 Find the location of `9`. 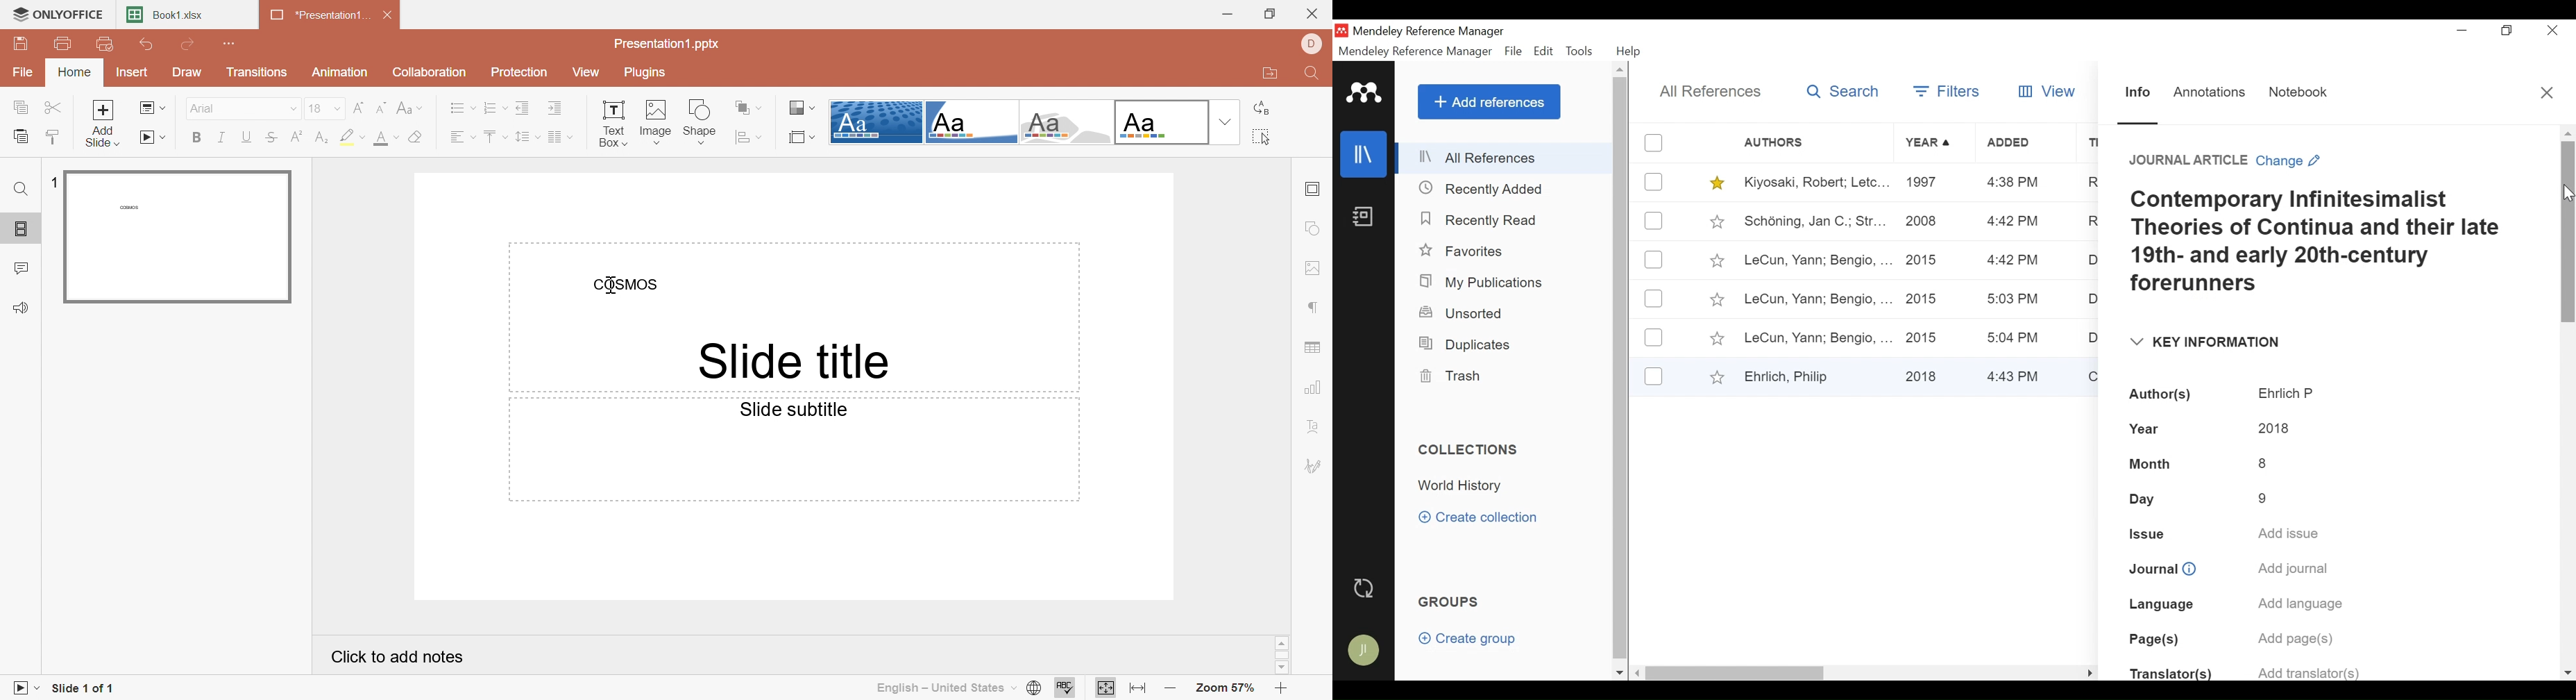

9 is located at coordinates (2263, 494).